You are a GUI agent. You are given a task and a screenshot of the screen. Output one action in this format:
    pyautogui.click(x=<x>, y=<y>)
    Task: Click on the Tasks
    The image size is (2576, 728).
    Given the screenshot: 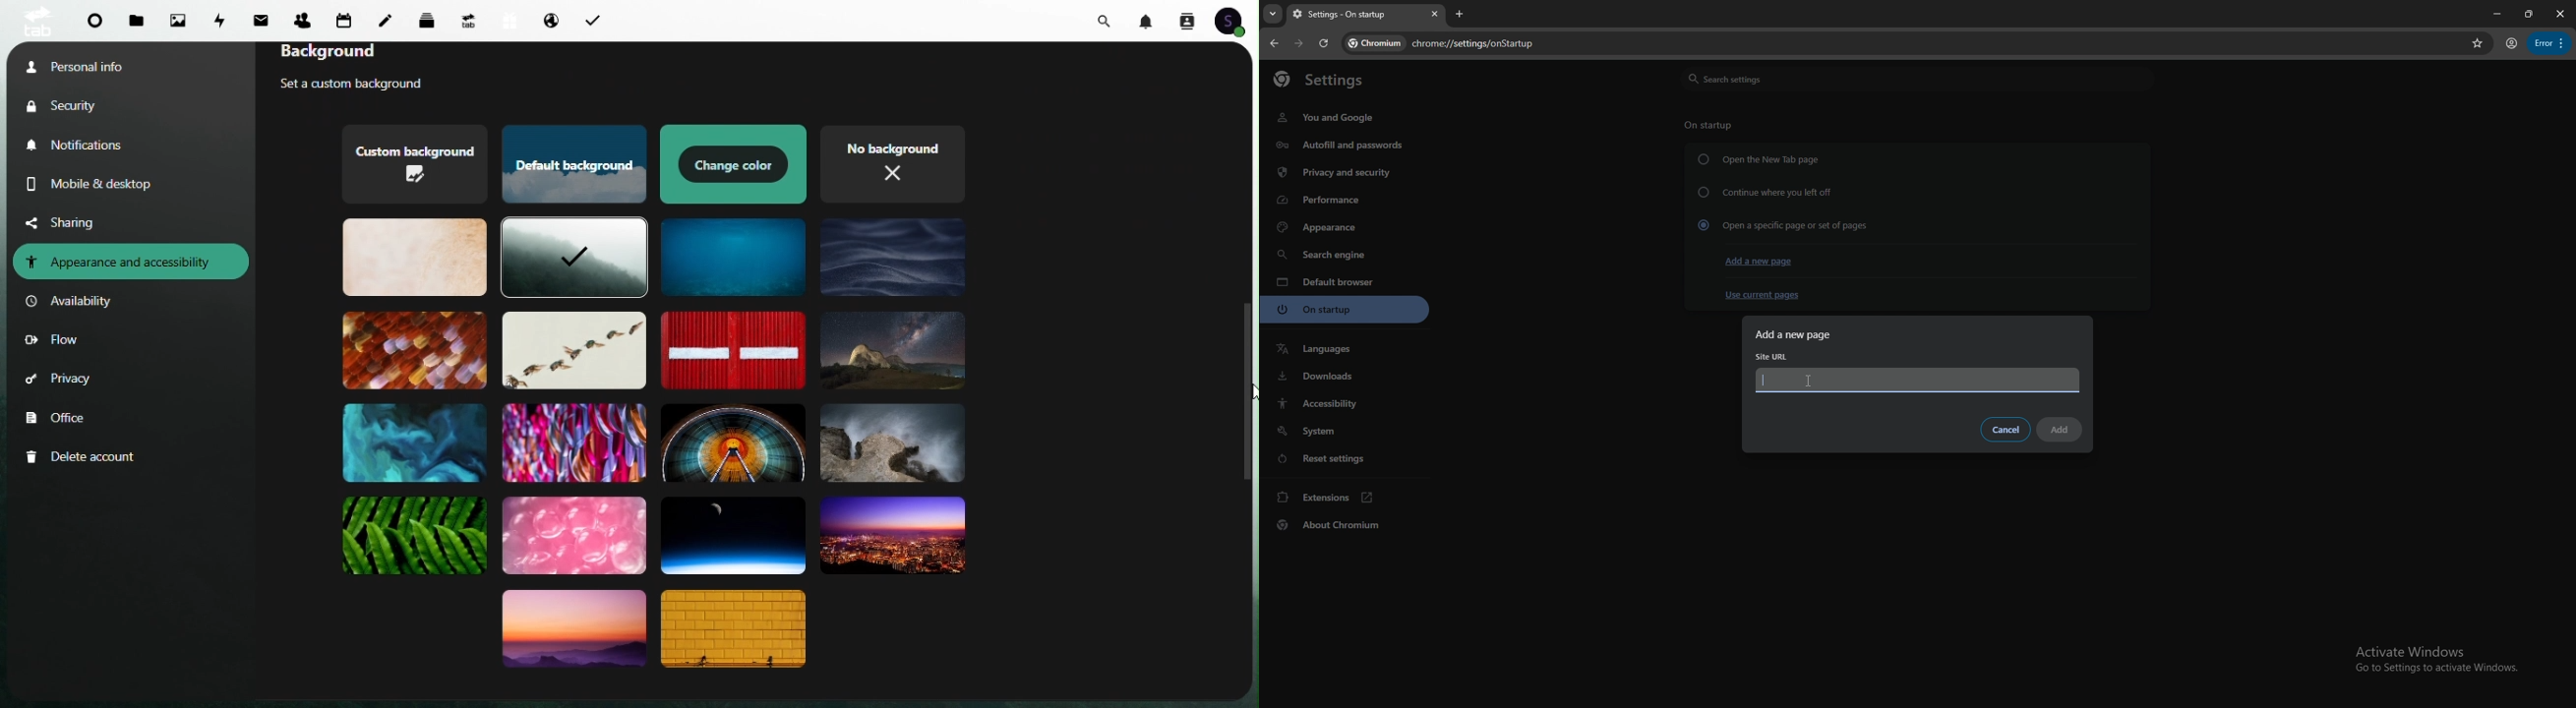 What is the action you would take?
    pyautogui.click(x=591, y=19)
    